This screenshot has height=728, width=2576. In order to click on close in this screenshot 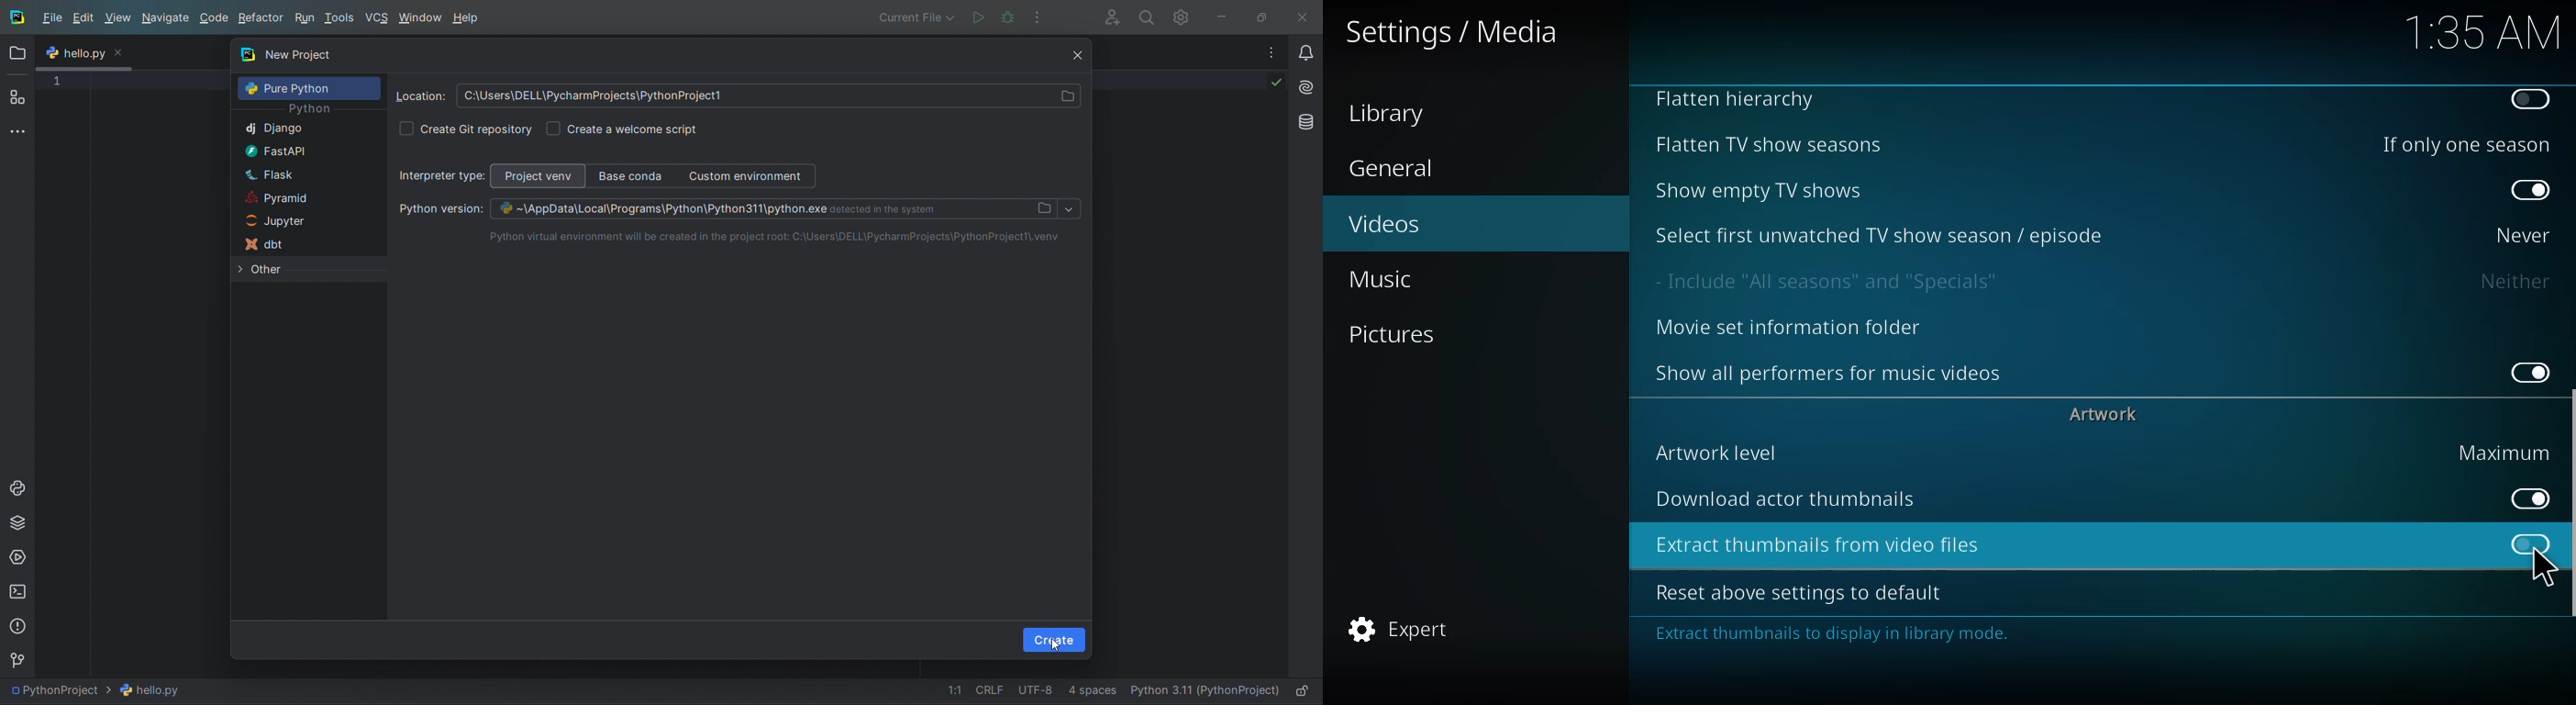, I will do `click(1071, 53)`.